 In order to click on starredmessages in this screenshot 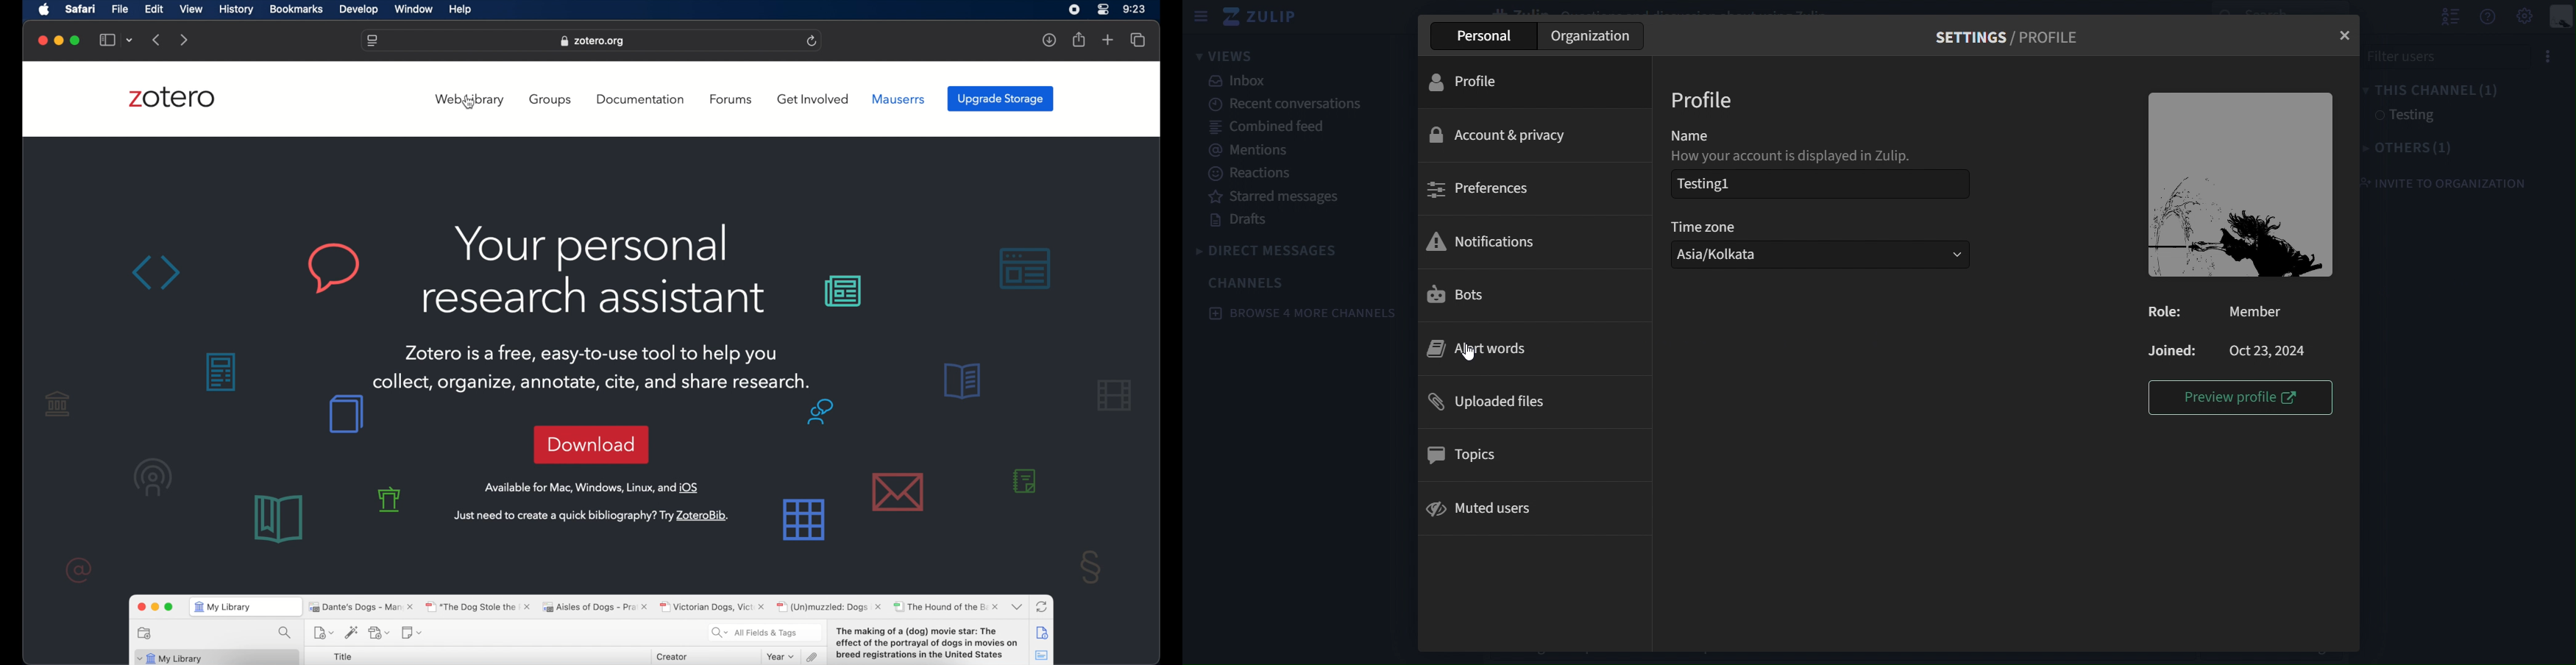, I will do `click(1279, 197)`.